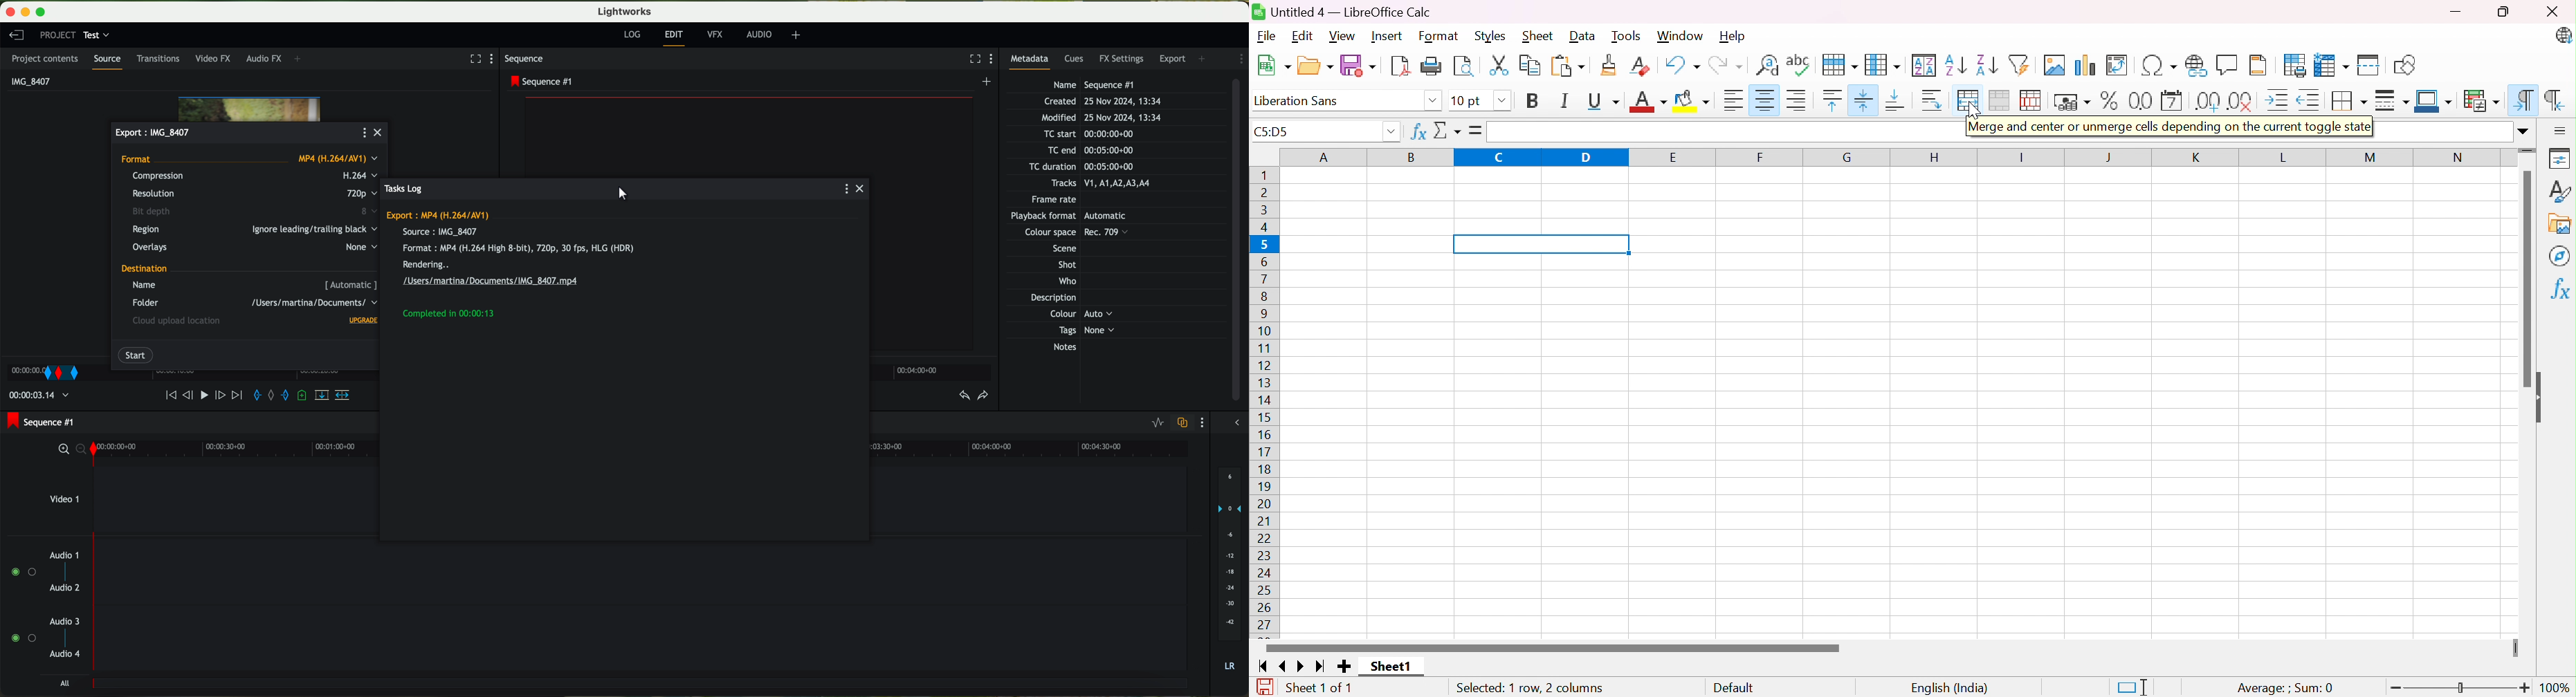  Describe the element at coordinates (1066, 233) in the screenshot. I see `` at that location.